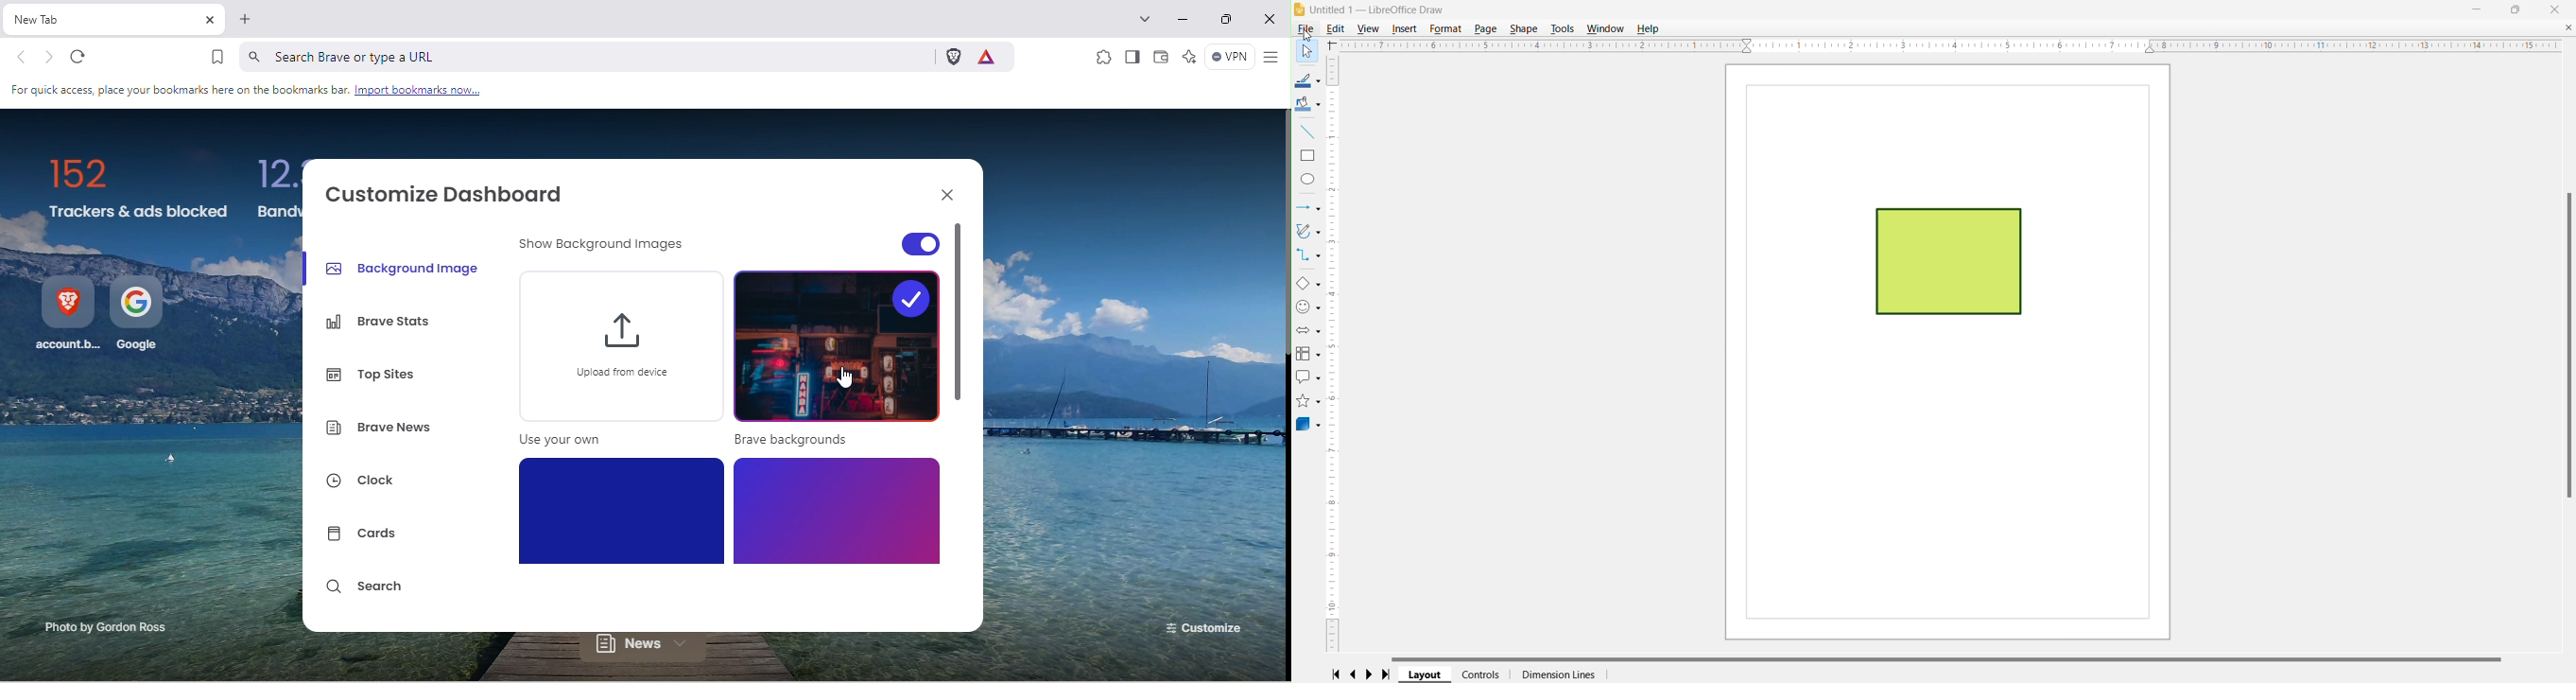  Describe the element at coordinates (2567, 345) in the screenshot. I see `Vertical Scroll Bar` at that location.